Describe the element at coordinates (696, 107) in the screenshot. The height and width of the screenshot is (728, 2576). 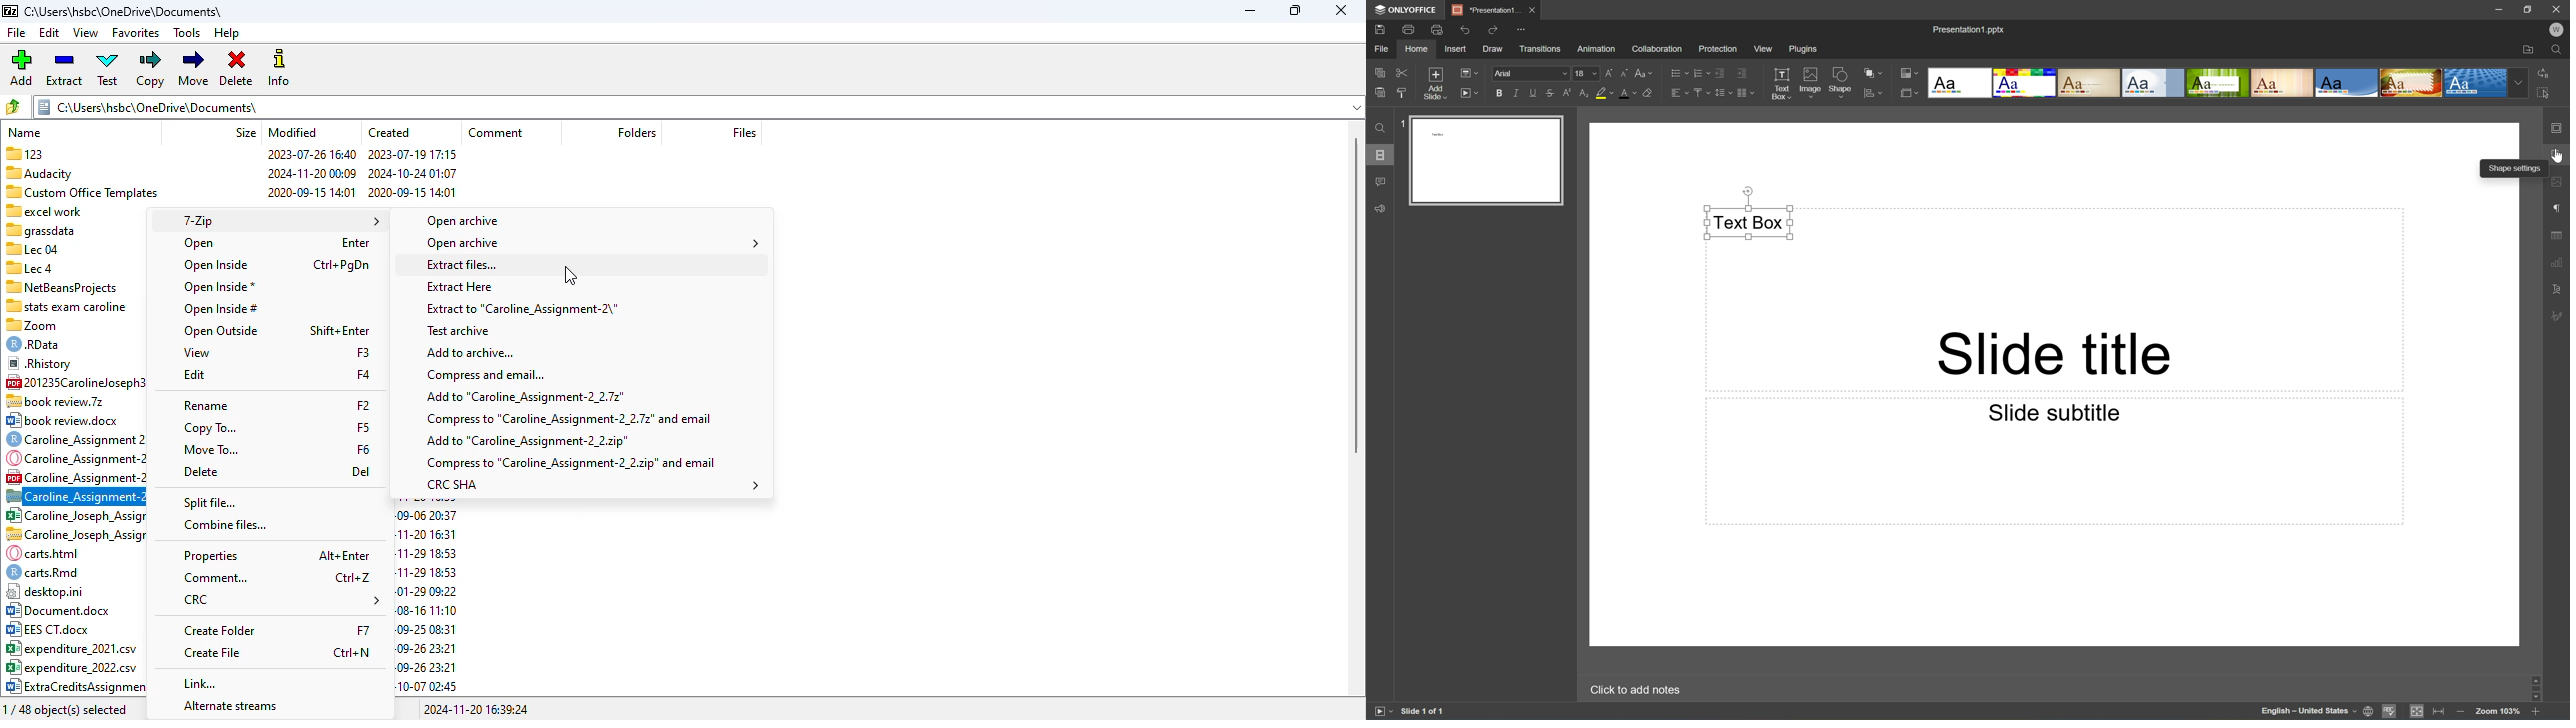
I see `folder` at that location.